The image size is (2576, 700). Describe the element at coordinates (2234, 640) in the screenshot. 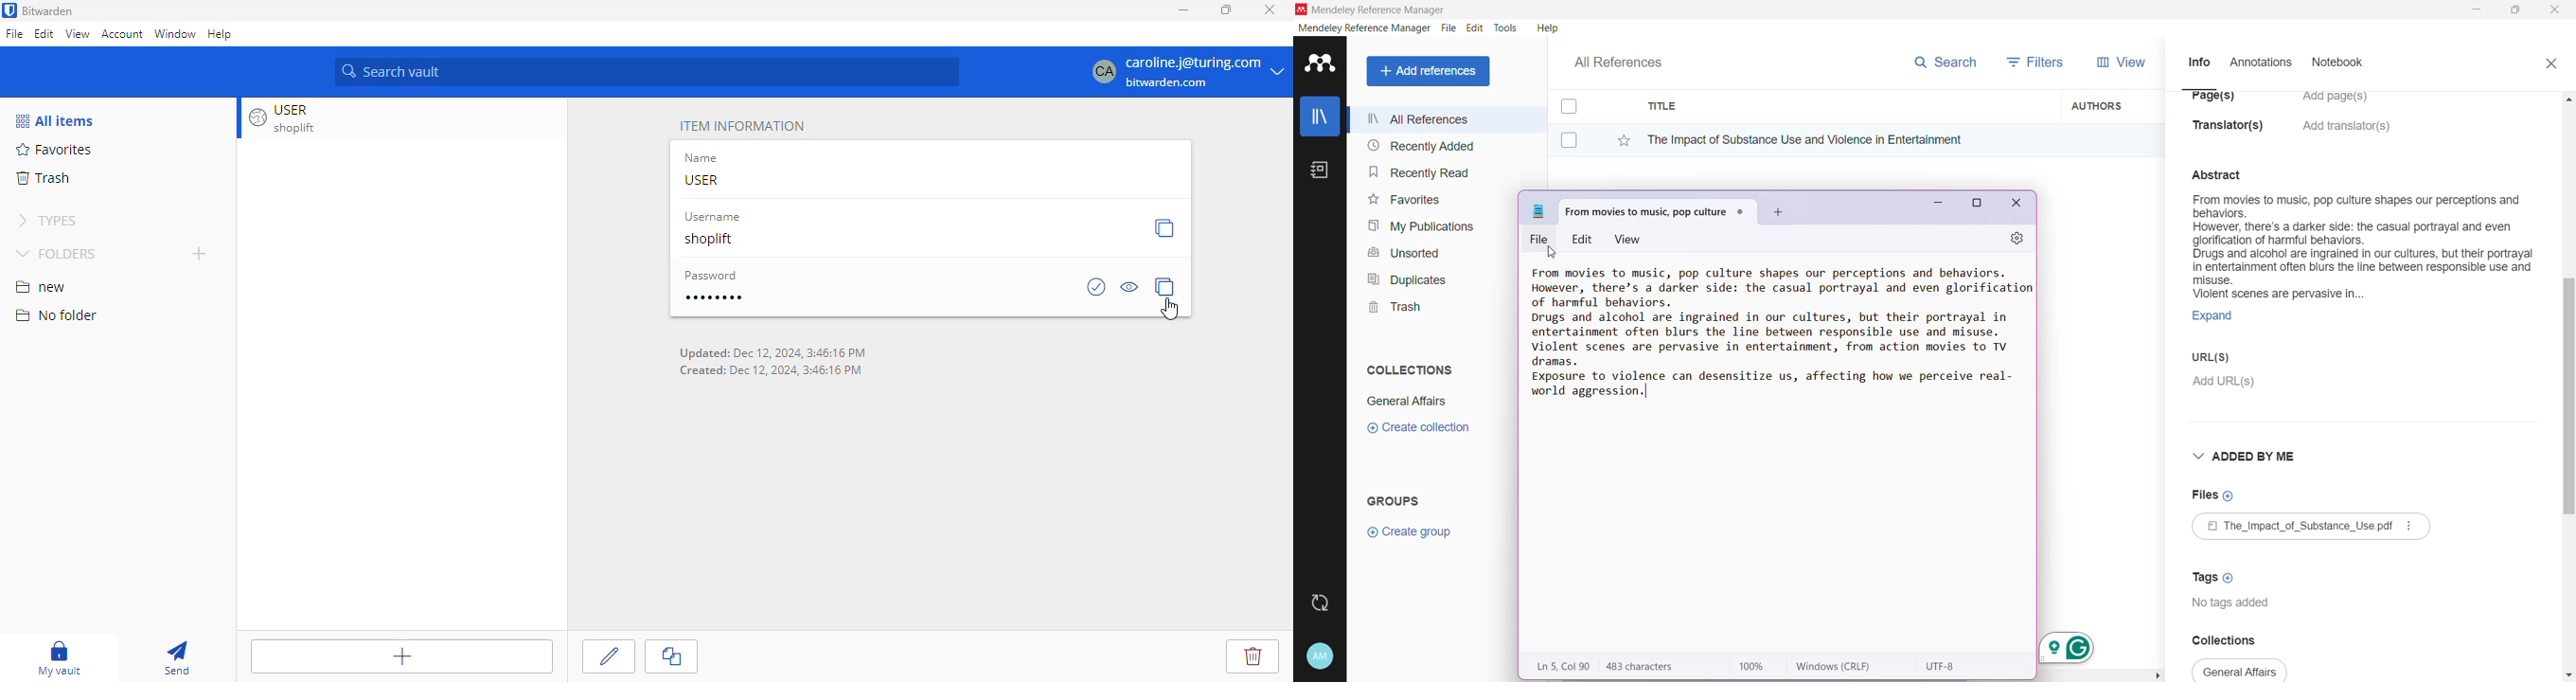

I see `Collections` at that location.